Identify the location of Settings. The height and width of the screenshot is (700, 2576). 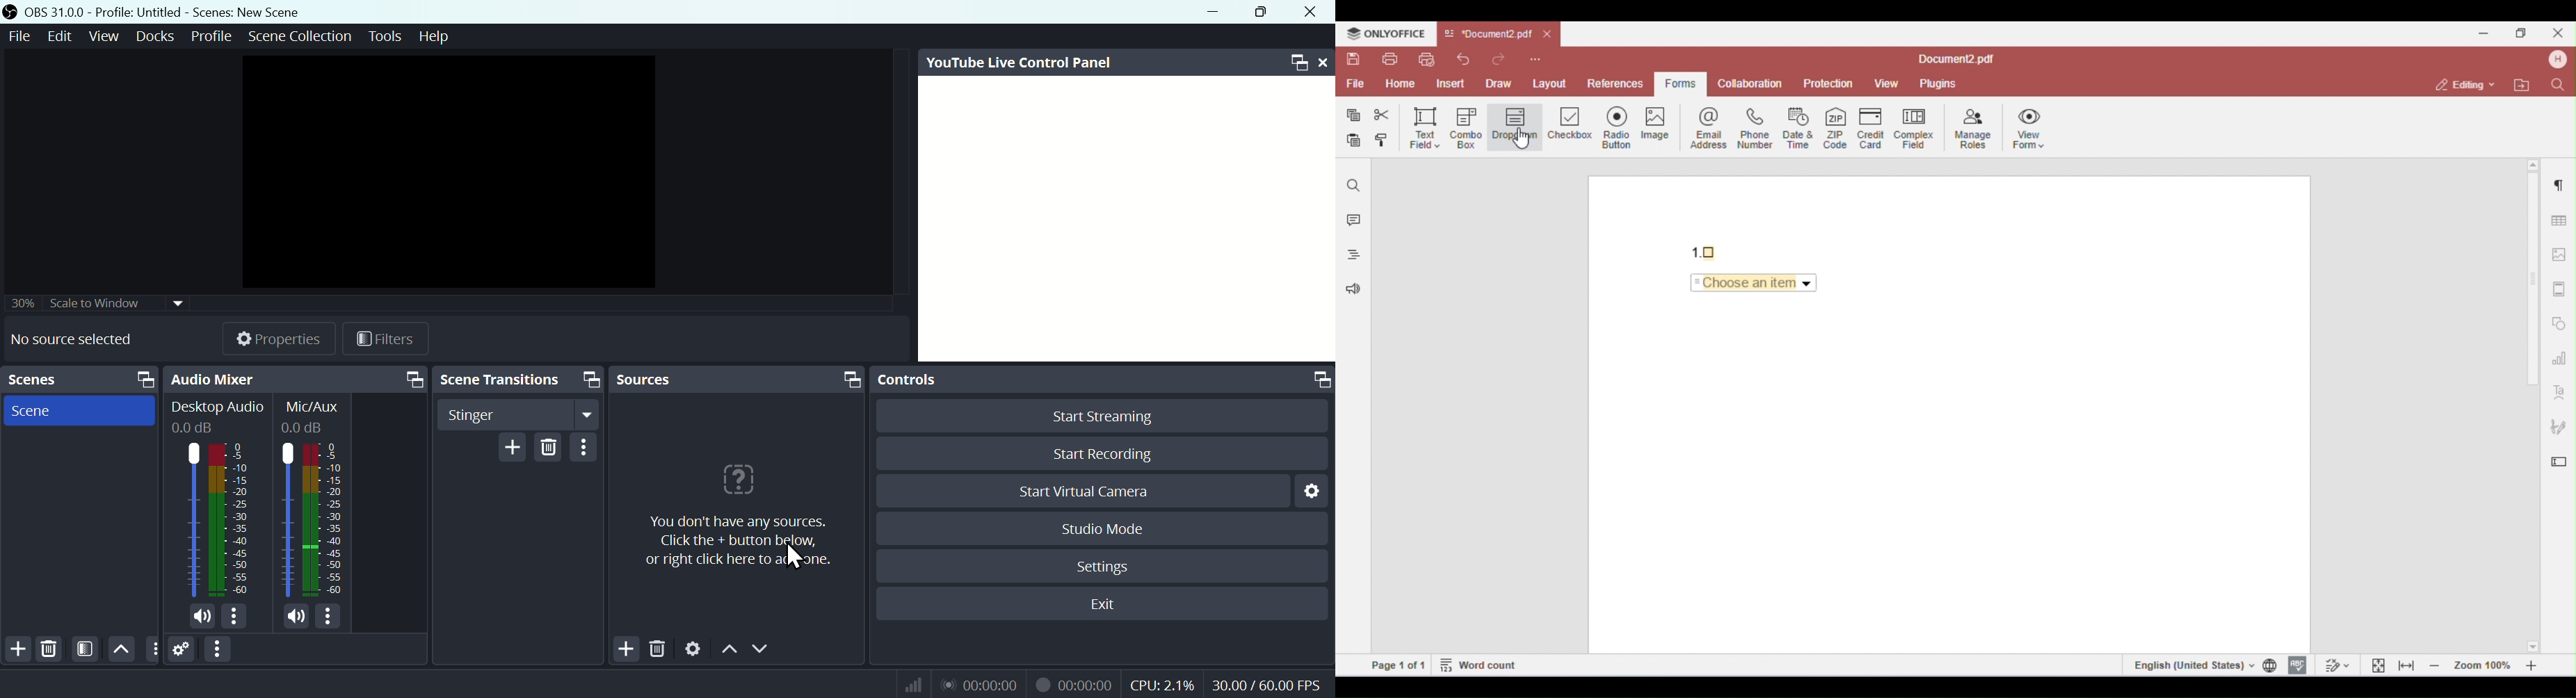
(693, 647).